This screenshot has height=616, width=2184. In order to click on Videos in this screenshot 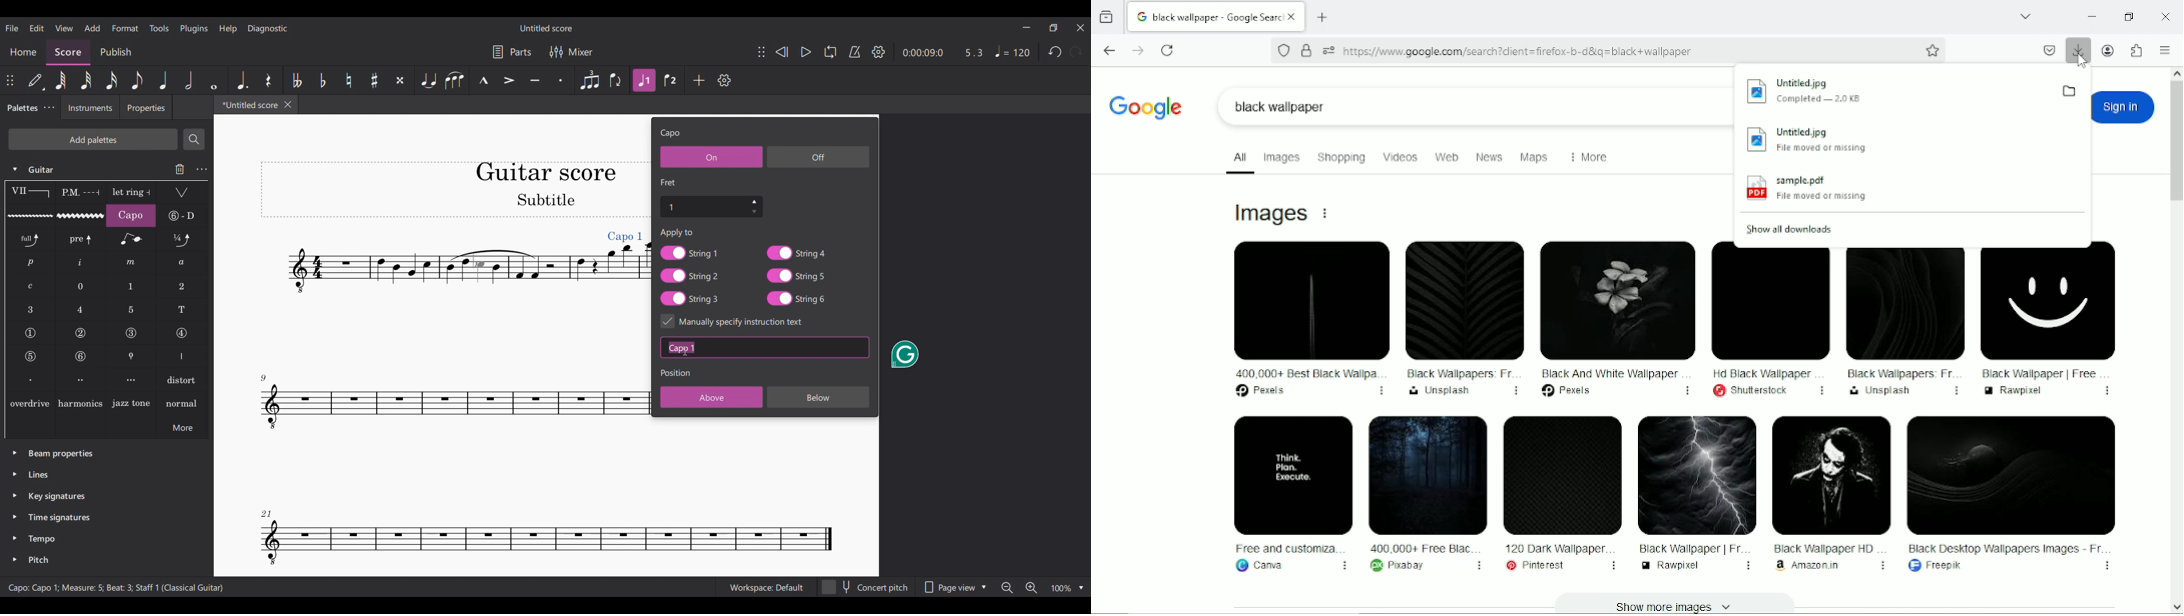, I will do `click(1399, 158)`.